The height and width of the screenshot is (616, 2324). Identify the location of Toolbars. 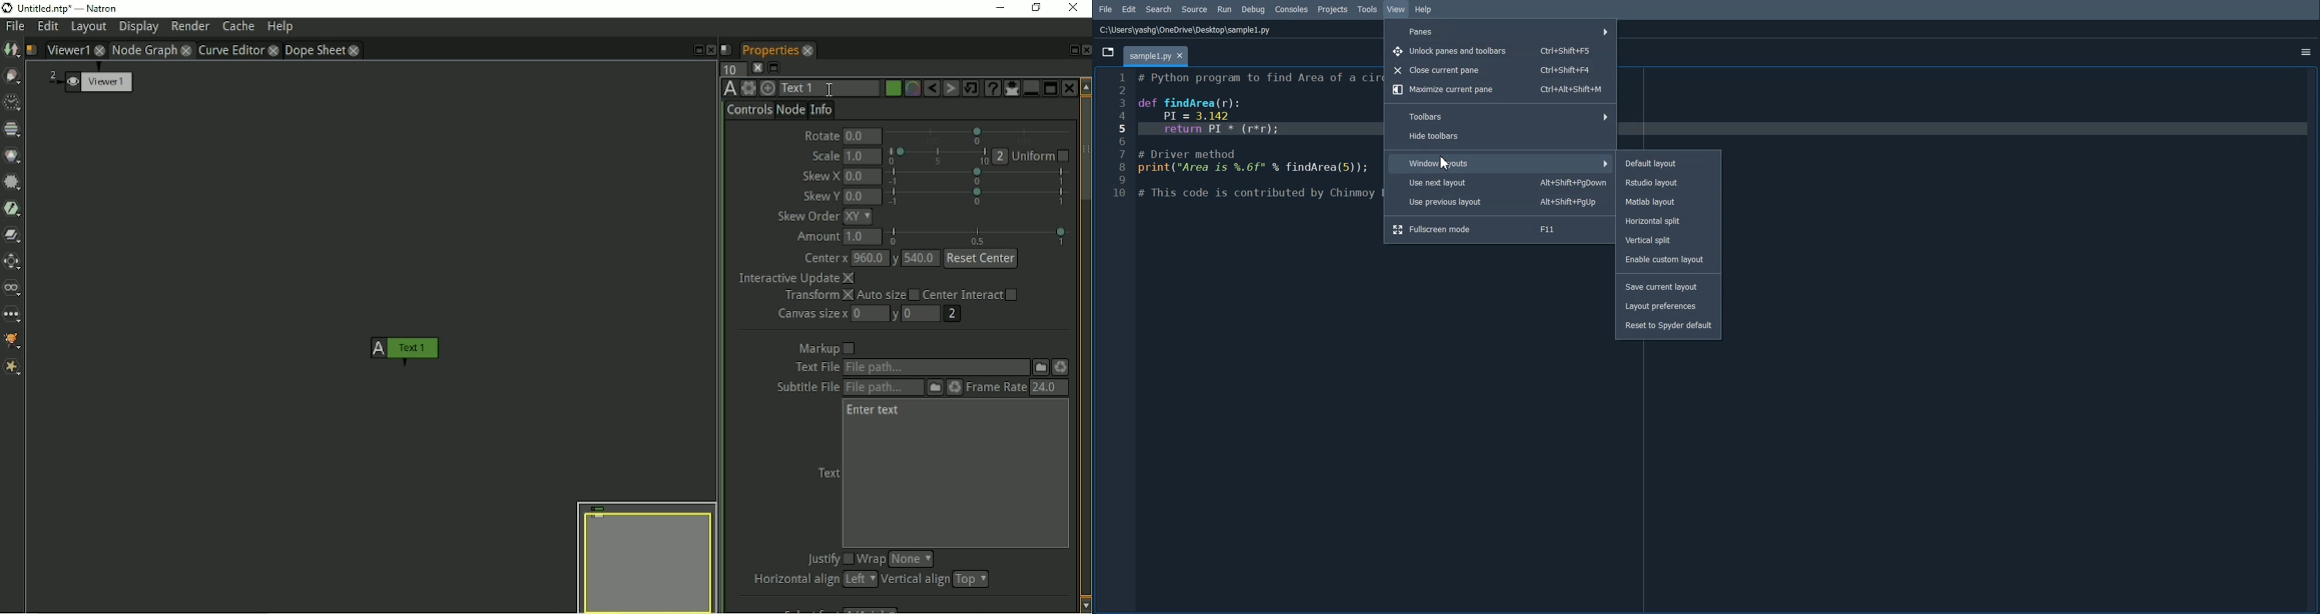
(1499, 116).